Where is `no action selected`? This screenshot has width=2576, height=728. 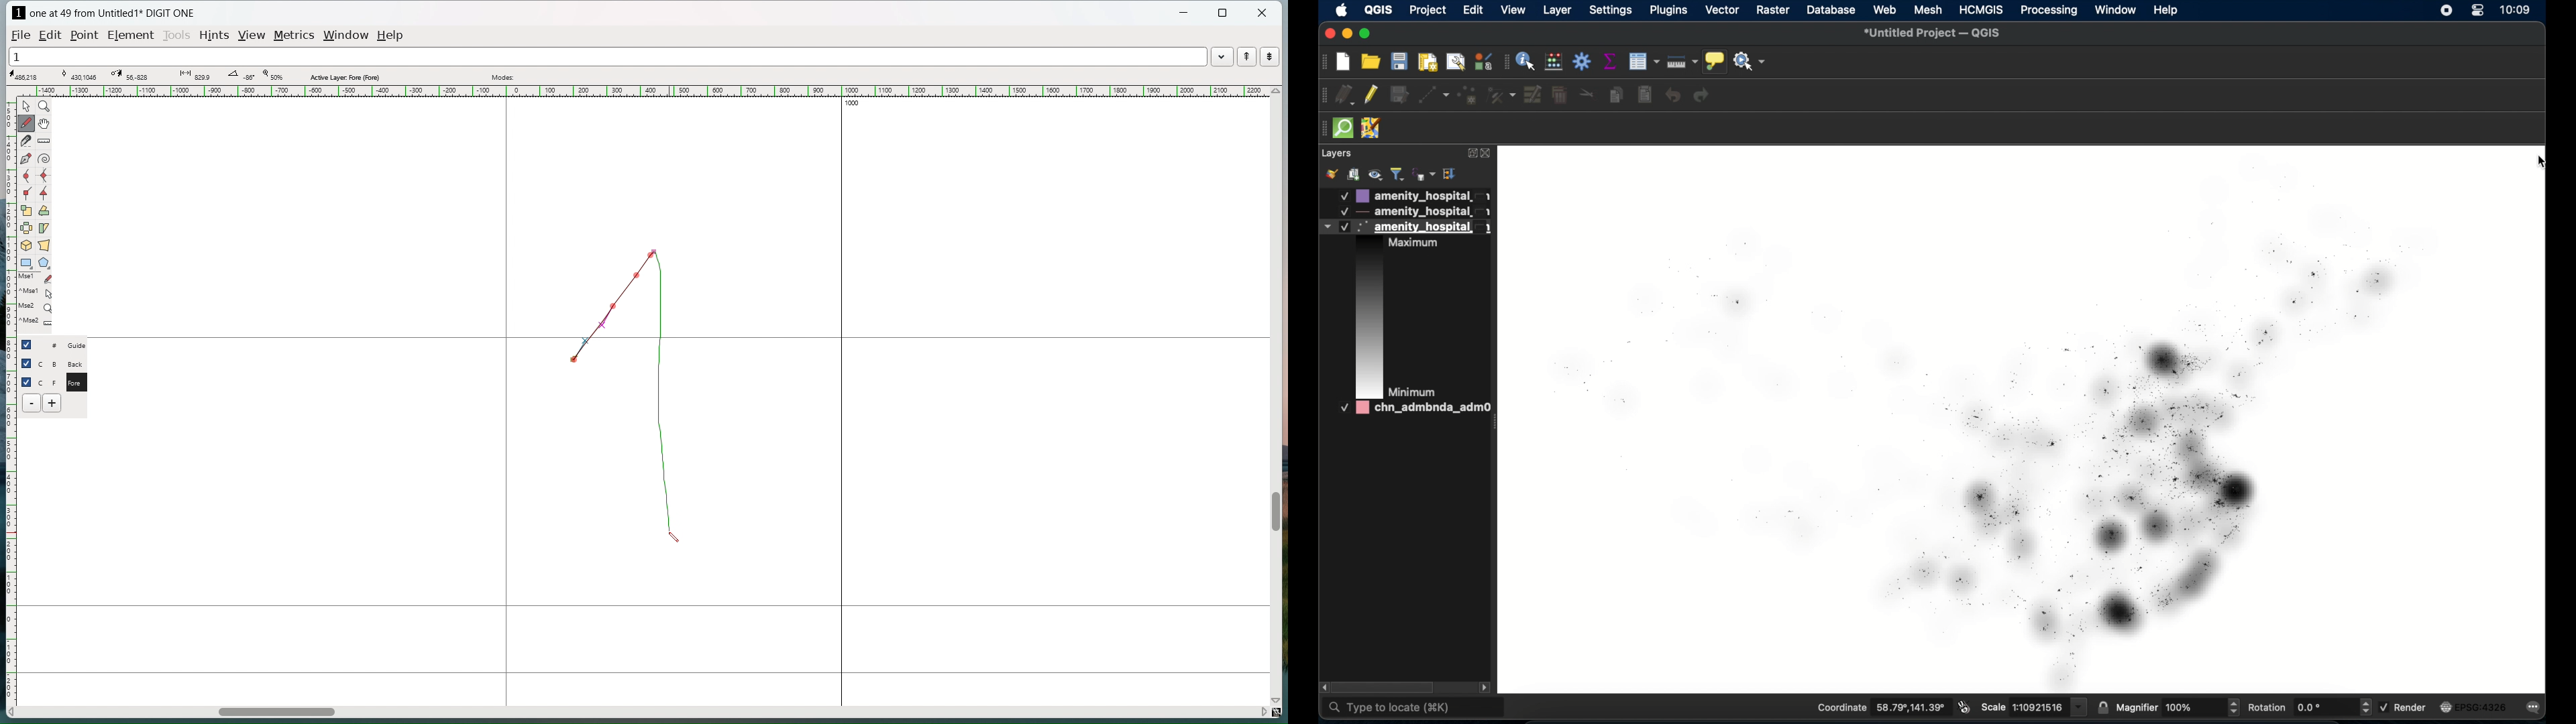
no action selected is located at coordinates (1751, 62).